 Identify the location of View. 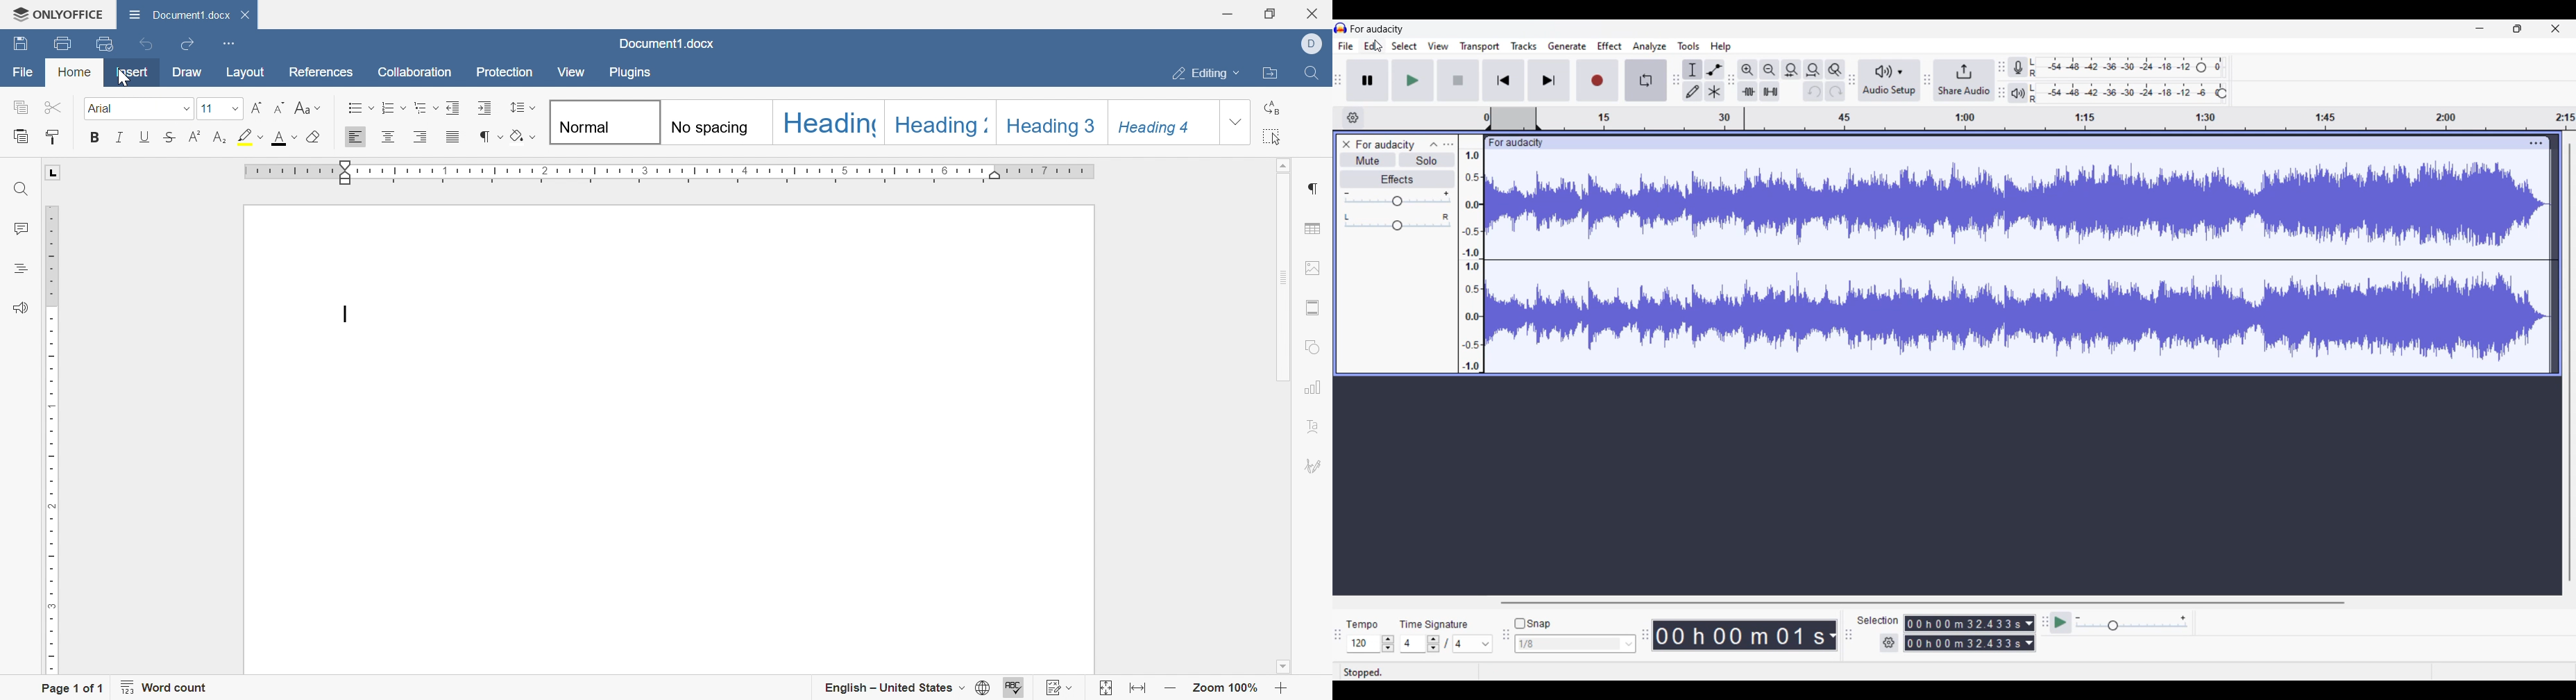
(572, 72).